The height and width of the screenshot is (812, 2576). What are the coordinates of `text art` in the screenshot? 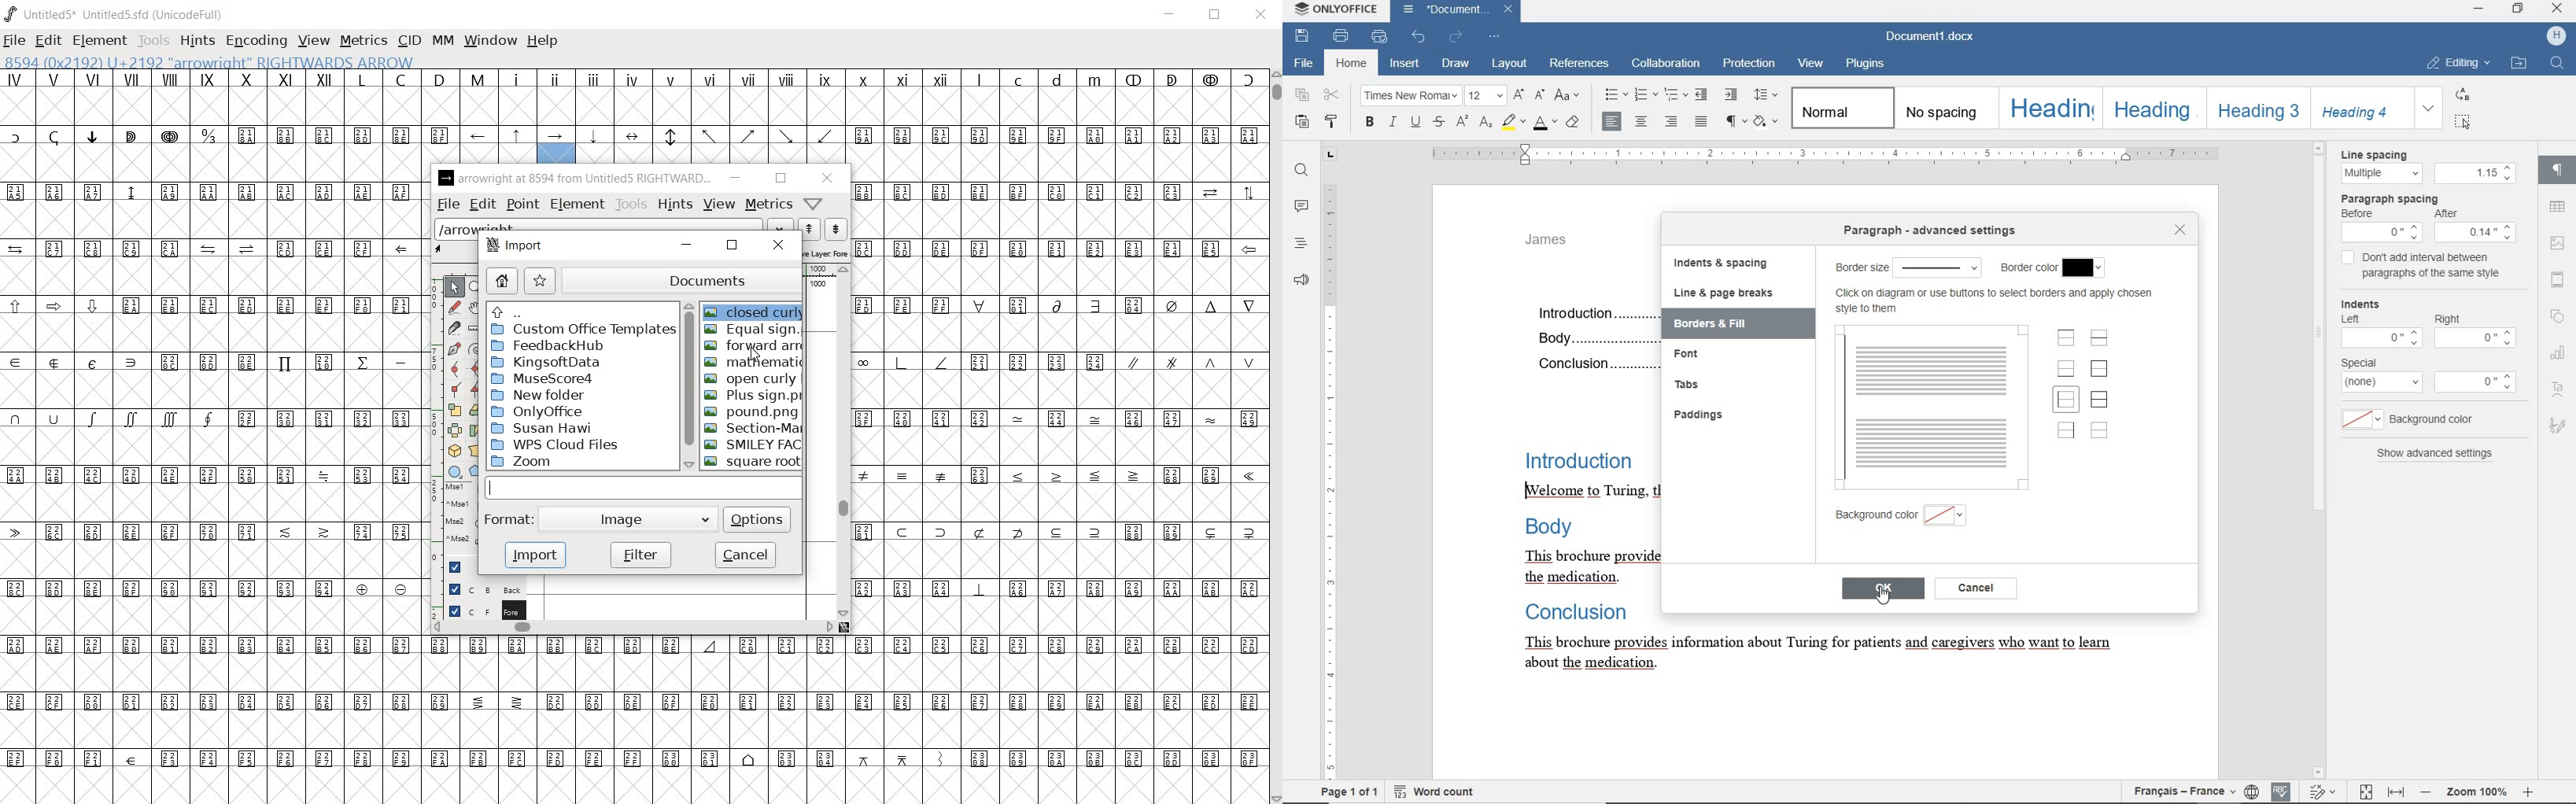 It's located at (2560, 388).